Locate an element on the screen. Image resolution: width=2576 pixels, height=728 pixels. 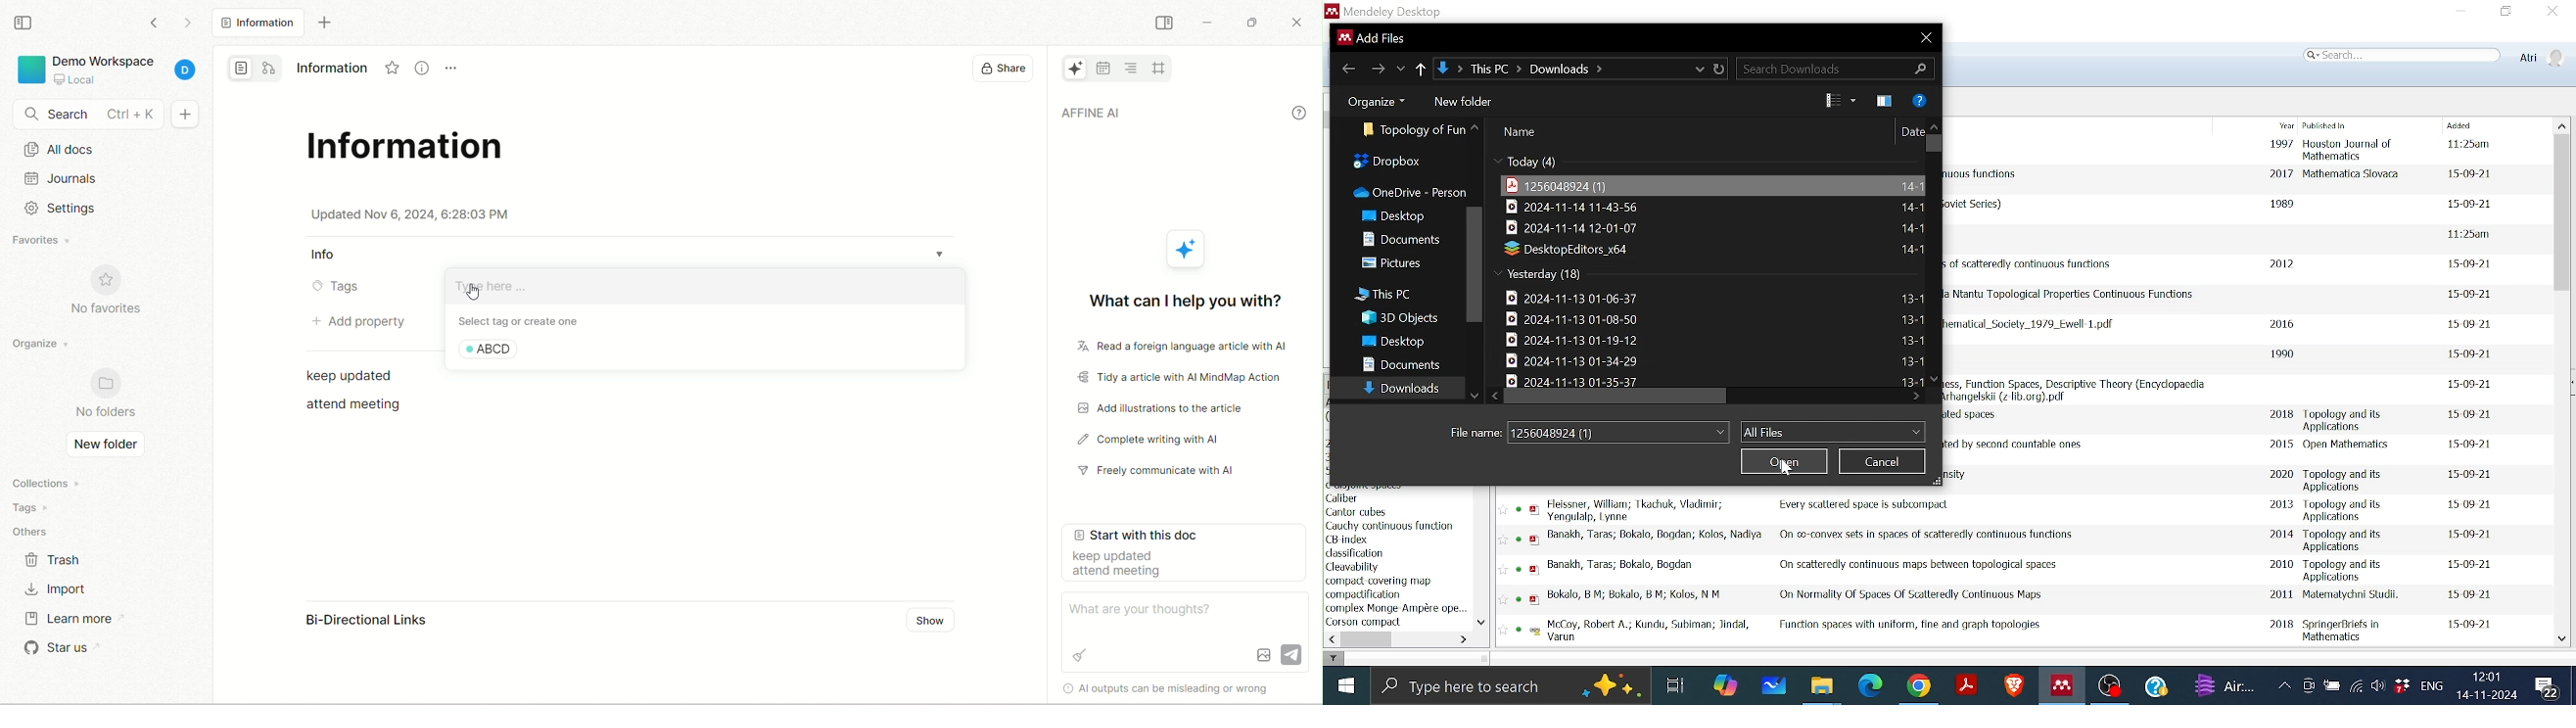
Downloads is located at coordinates (1405, 390).